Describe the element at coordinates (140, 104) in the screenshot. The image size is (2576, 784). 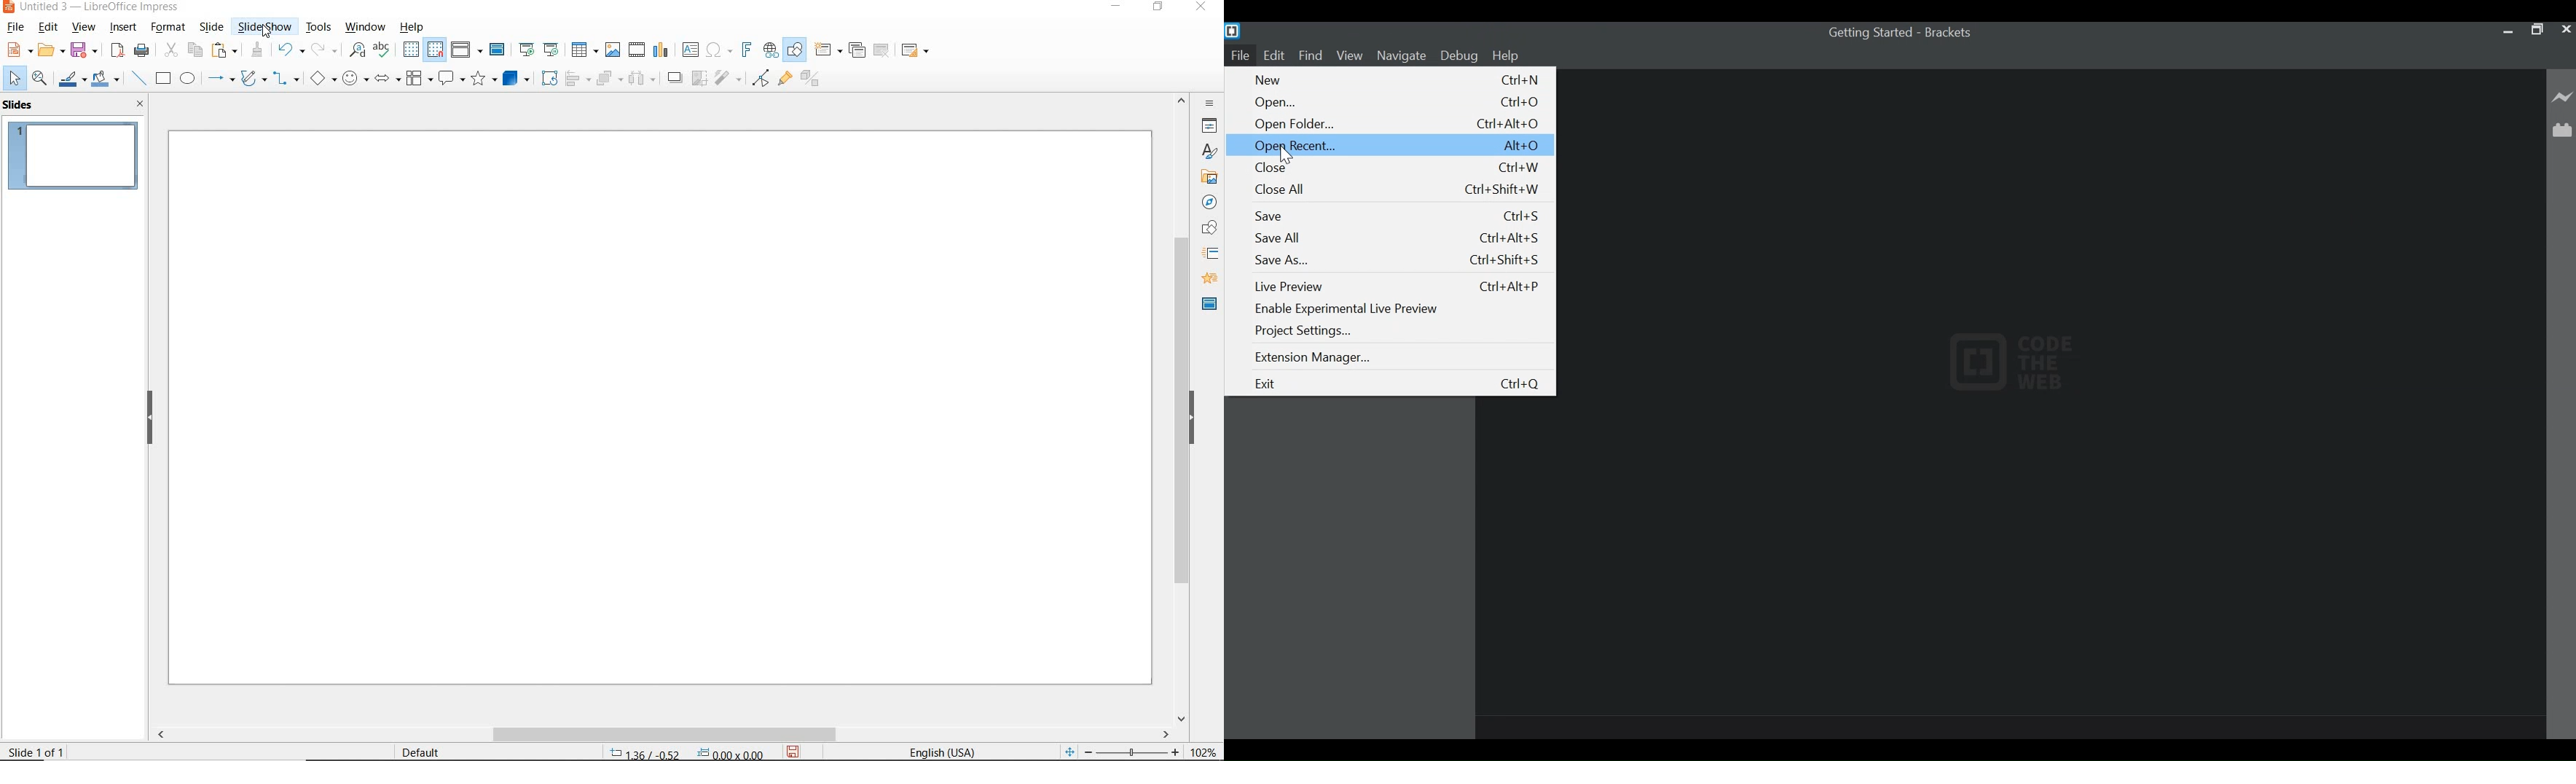
I see `CLOSE` at that location.